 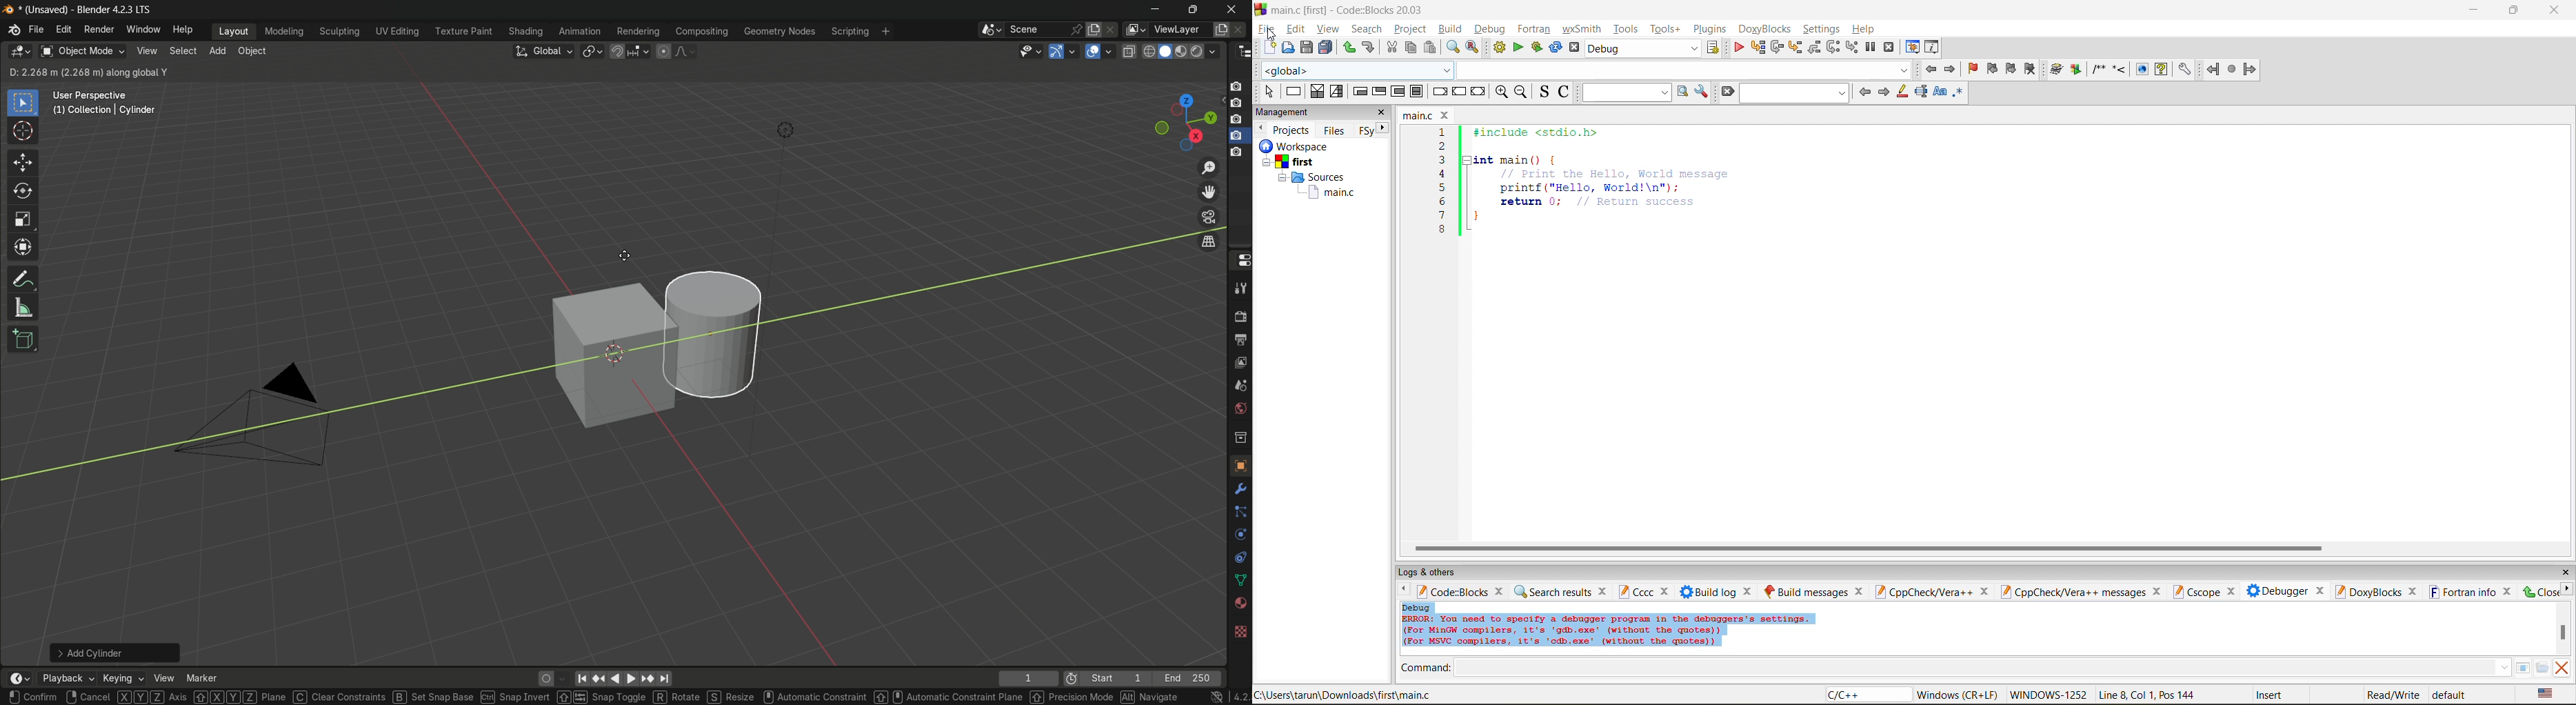 I want to click on Print the Hello, world message, so click(x=1616, y=173).